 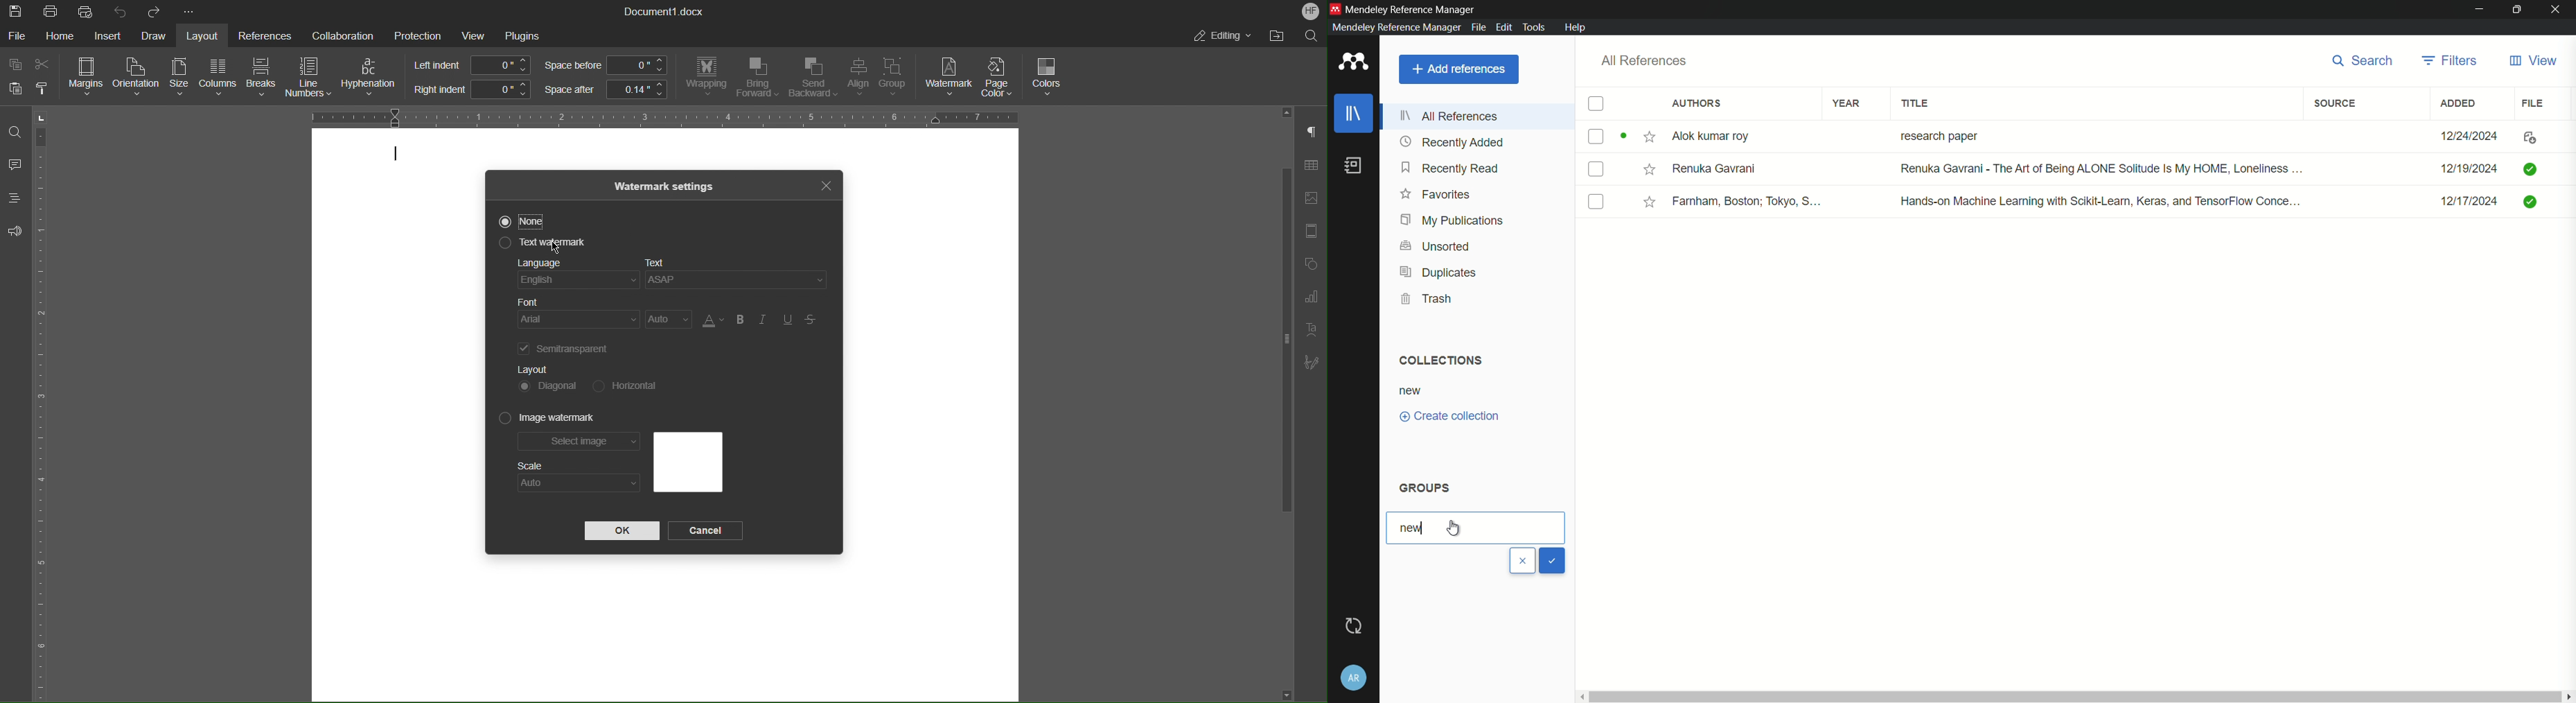 I want to click on library, so click(x=1355, y=114).